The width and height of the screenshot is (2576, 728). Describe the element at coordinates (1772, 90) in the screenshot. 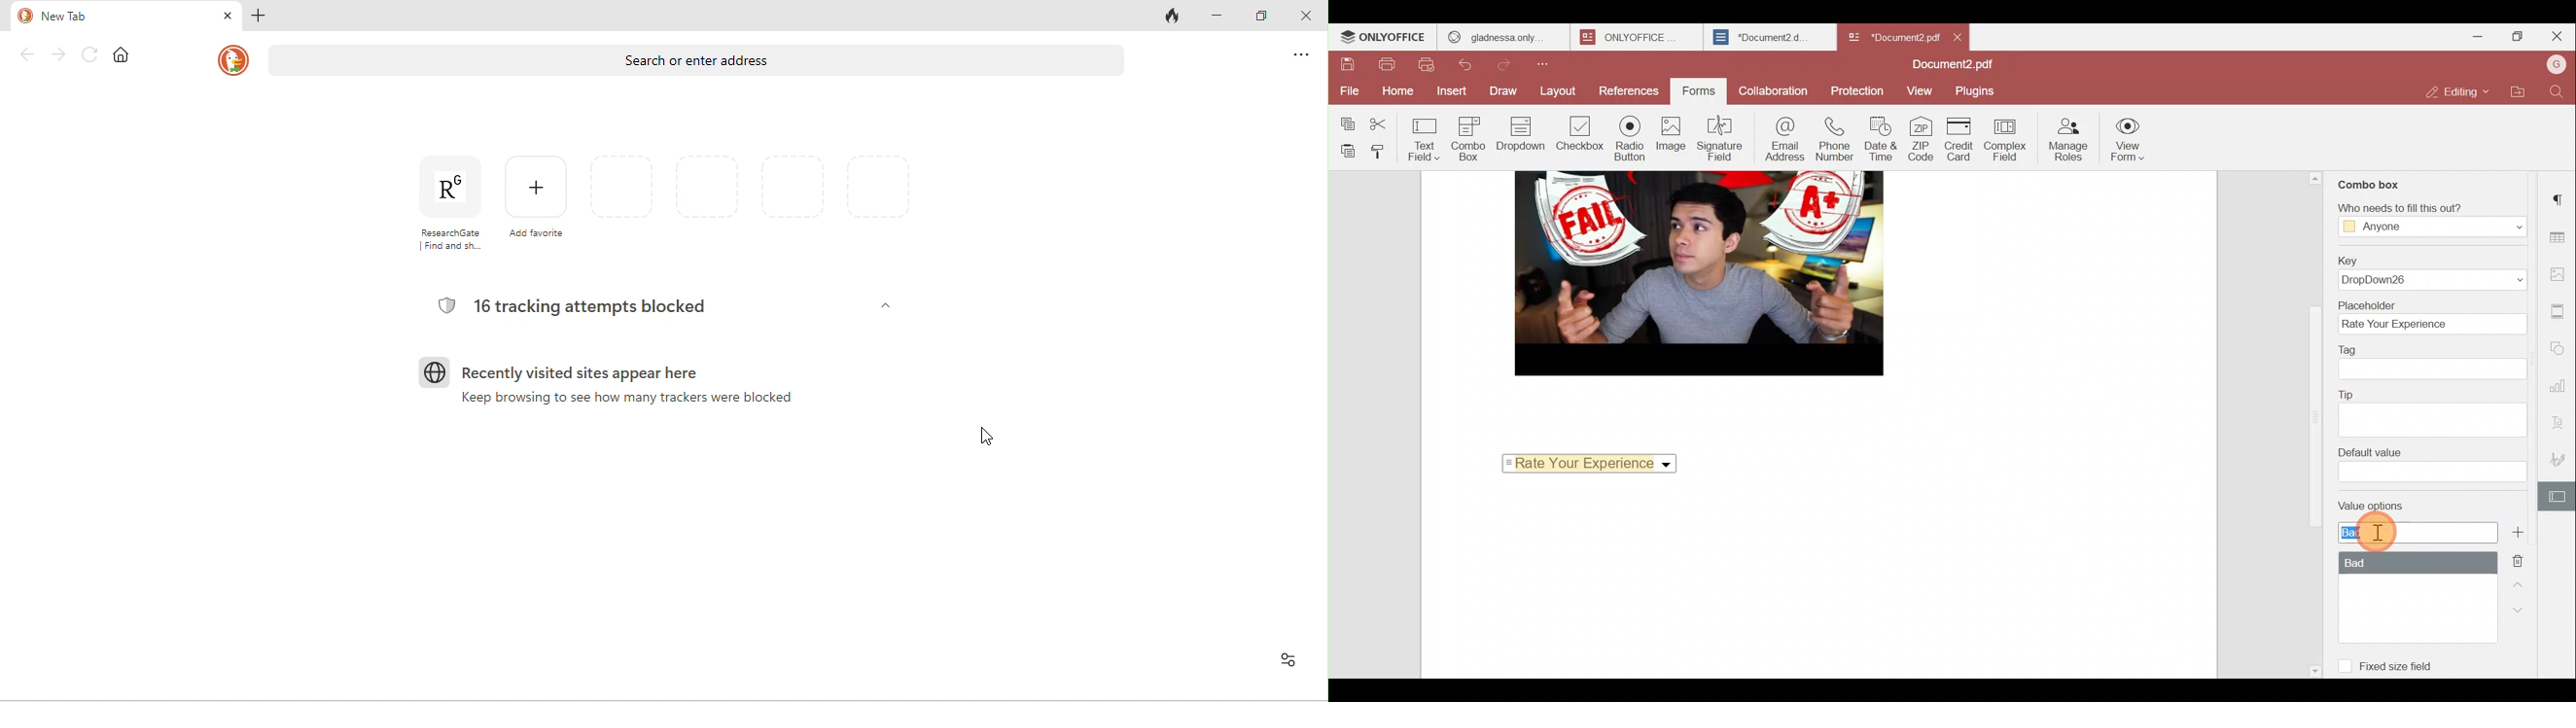

I see `Collaboration` at that location.